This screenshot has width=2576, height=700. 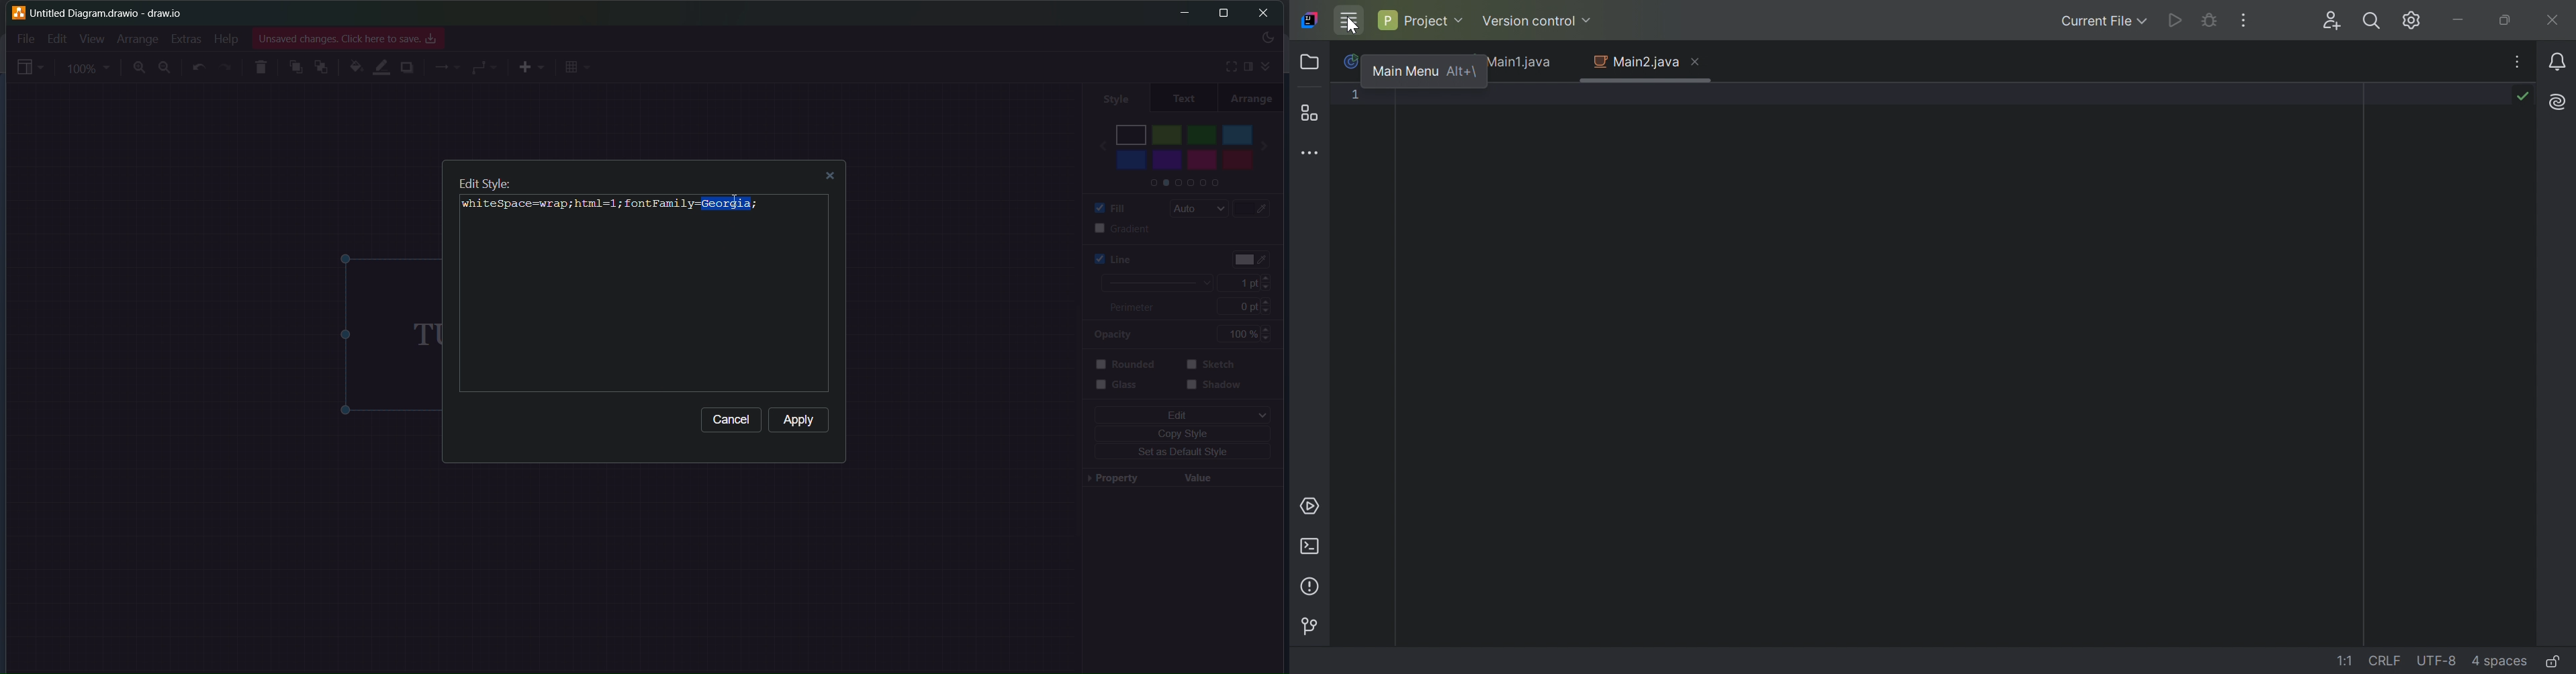 What do you see at coordinates (1226, 66) in the screenshot?
I see `fullscreen` at bounding box center [1226, 66].